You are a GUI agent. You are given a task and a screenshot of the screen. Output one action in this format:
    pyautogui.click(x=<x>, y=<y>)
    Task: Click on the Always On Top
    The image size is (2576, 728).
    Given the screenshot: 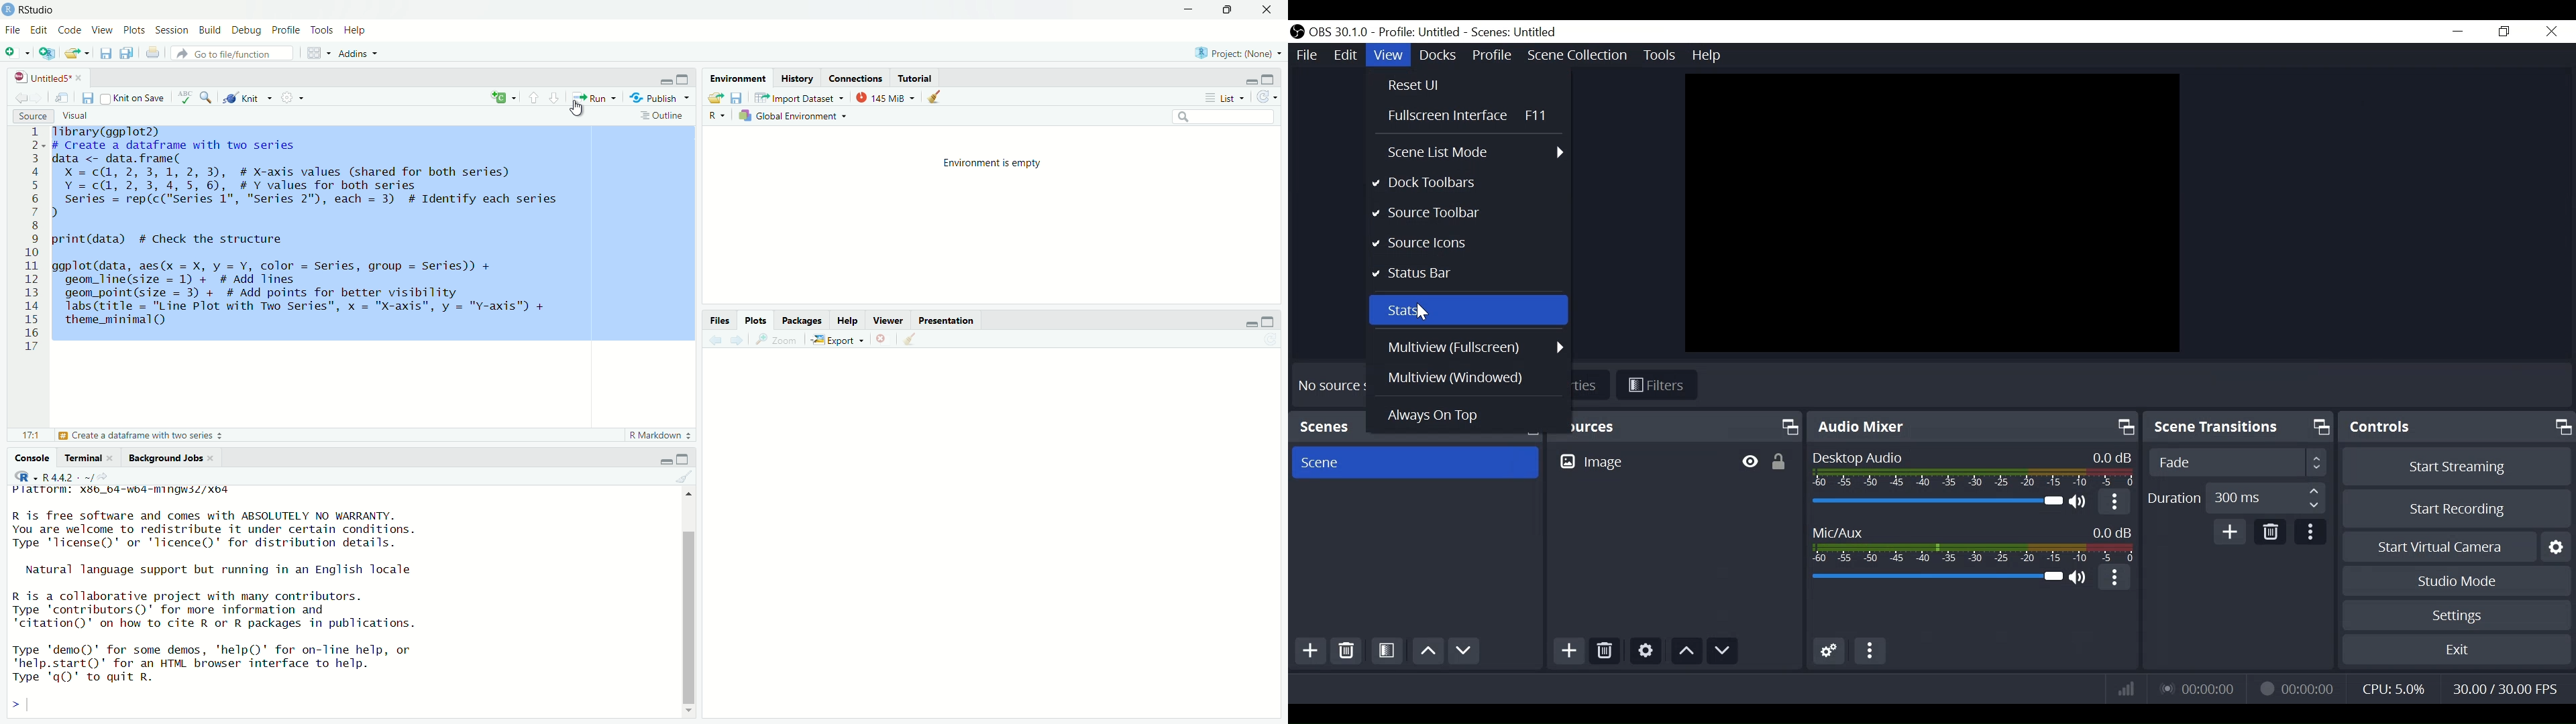 What is the action you would take?
    pyautogui.click(x=1472, y=416)
    